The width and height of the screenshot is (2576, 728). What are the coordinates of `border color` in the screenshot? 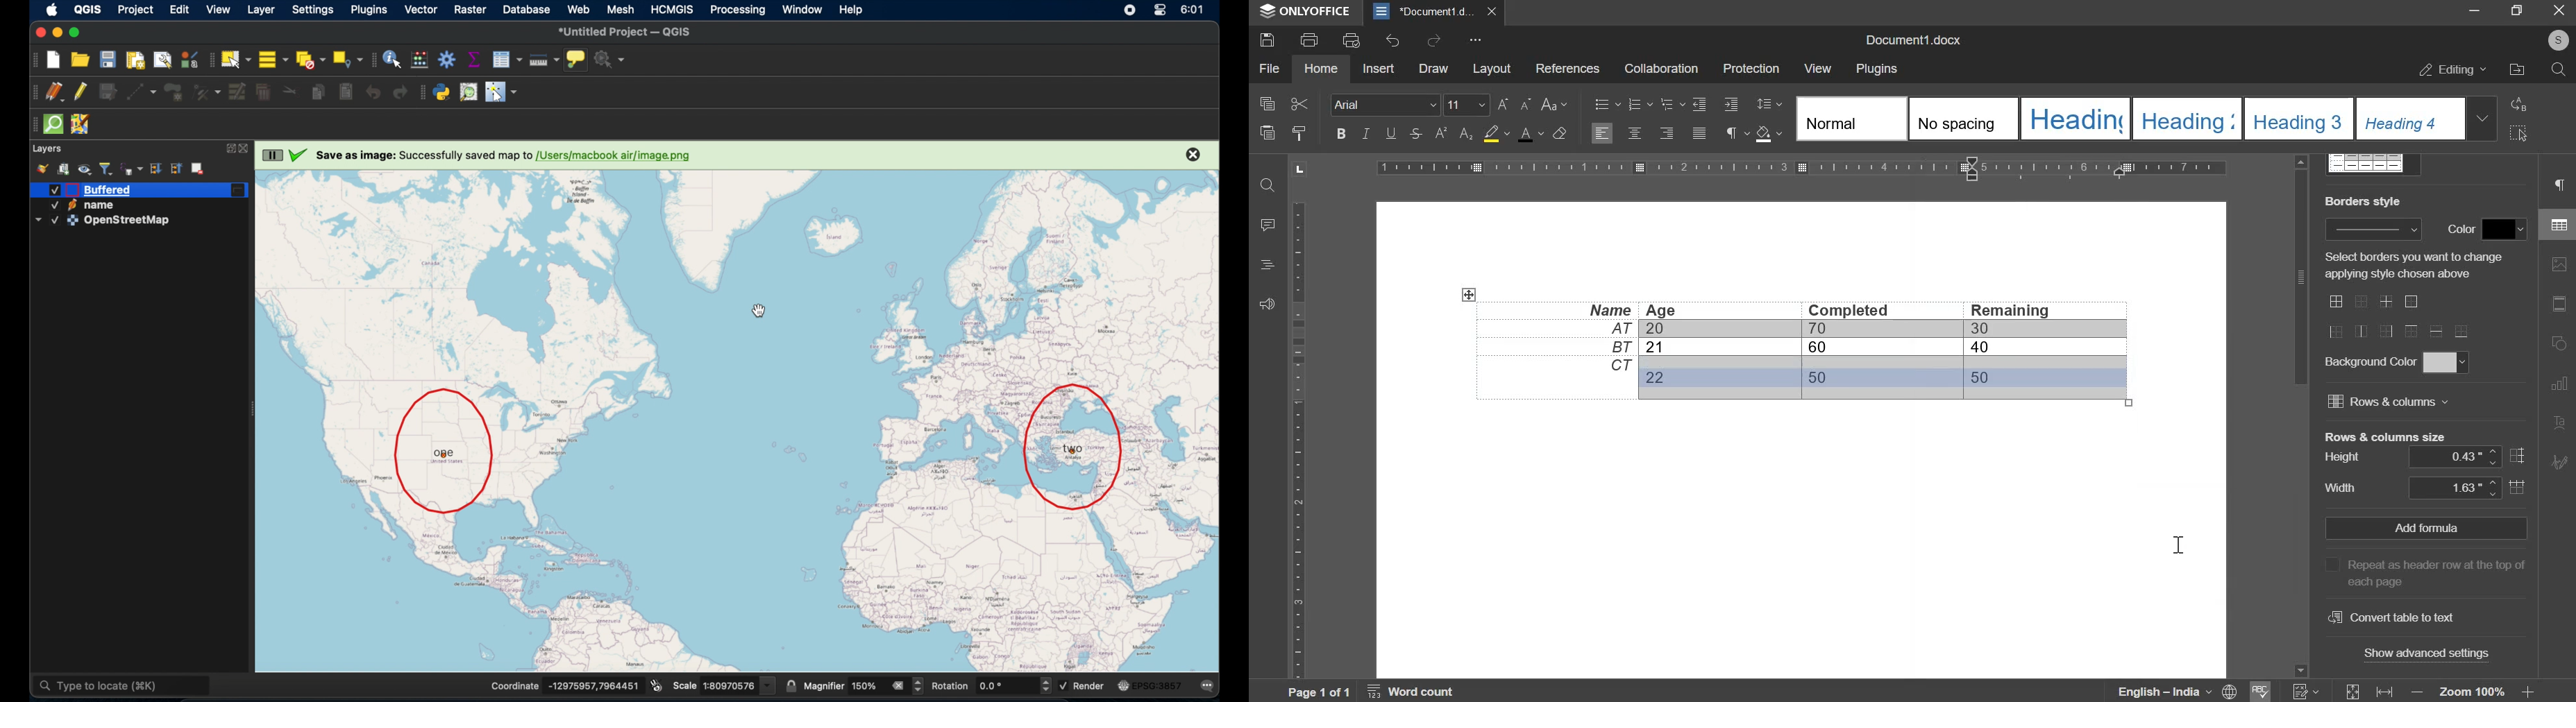 It's located at (2507, 228).